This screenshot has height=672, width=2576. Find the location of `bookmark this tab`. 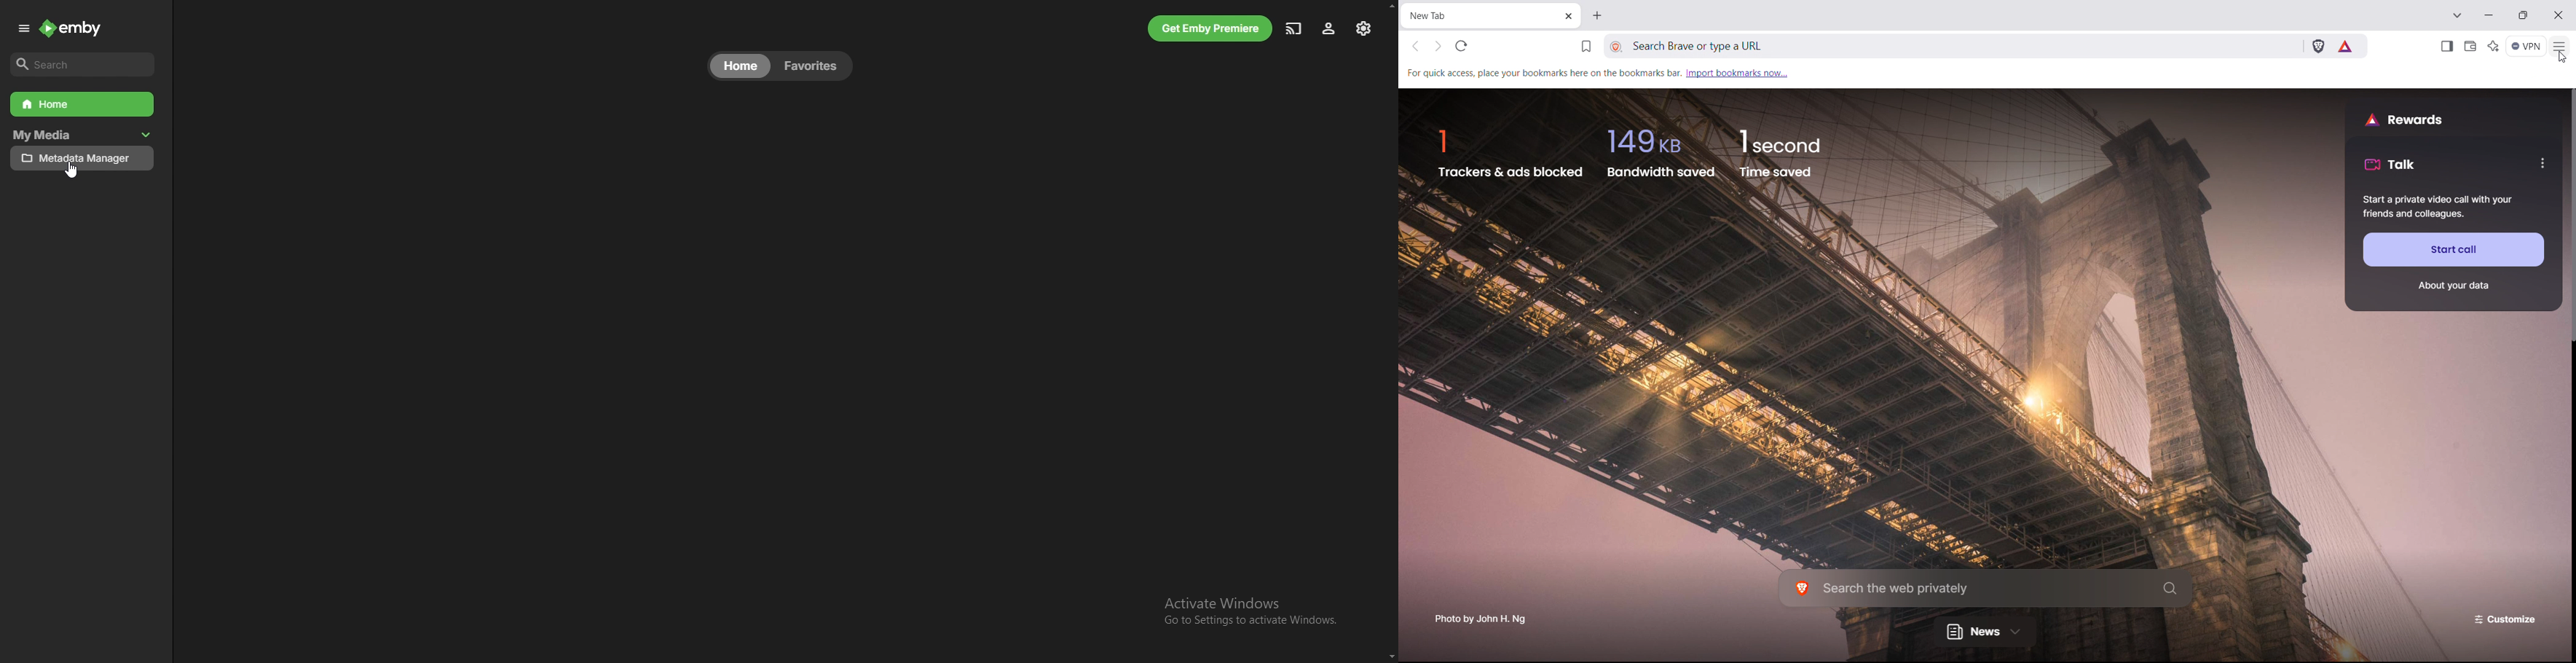

bookmark this tab is located at coordinates (1586, 48).